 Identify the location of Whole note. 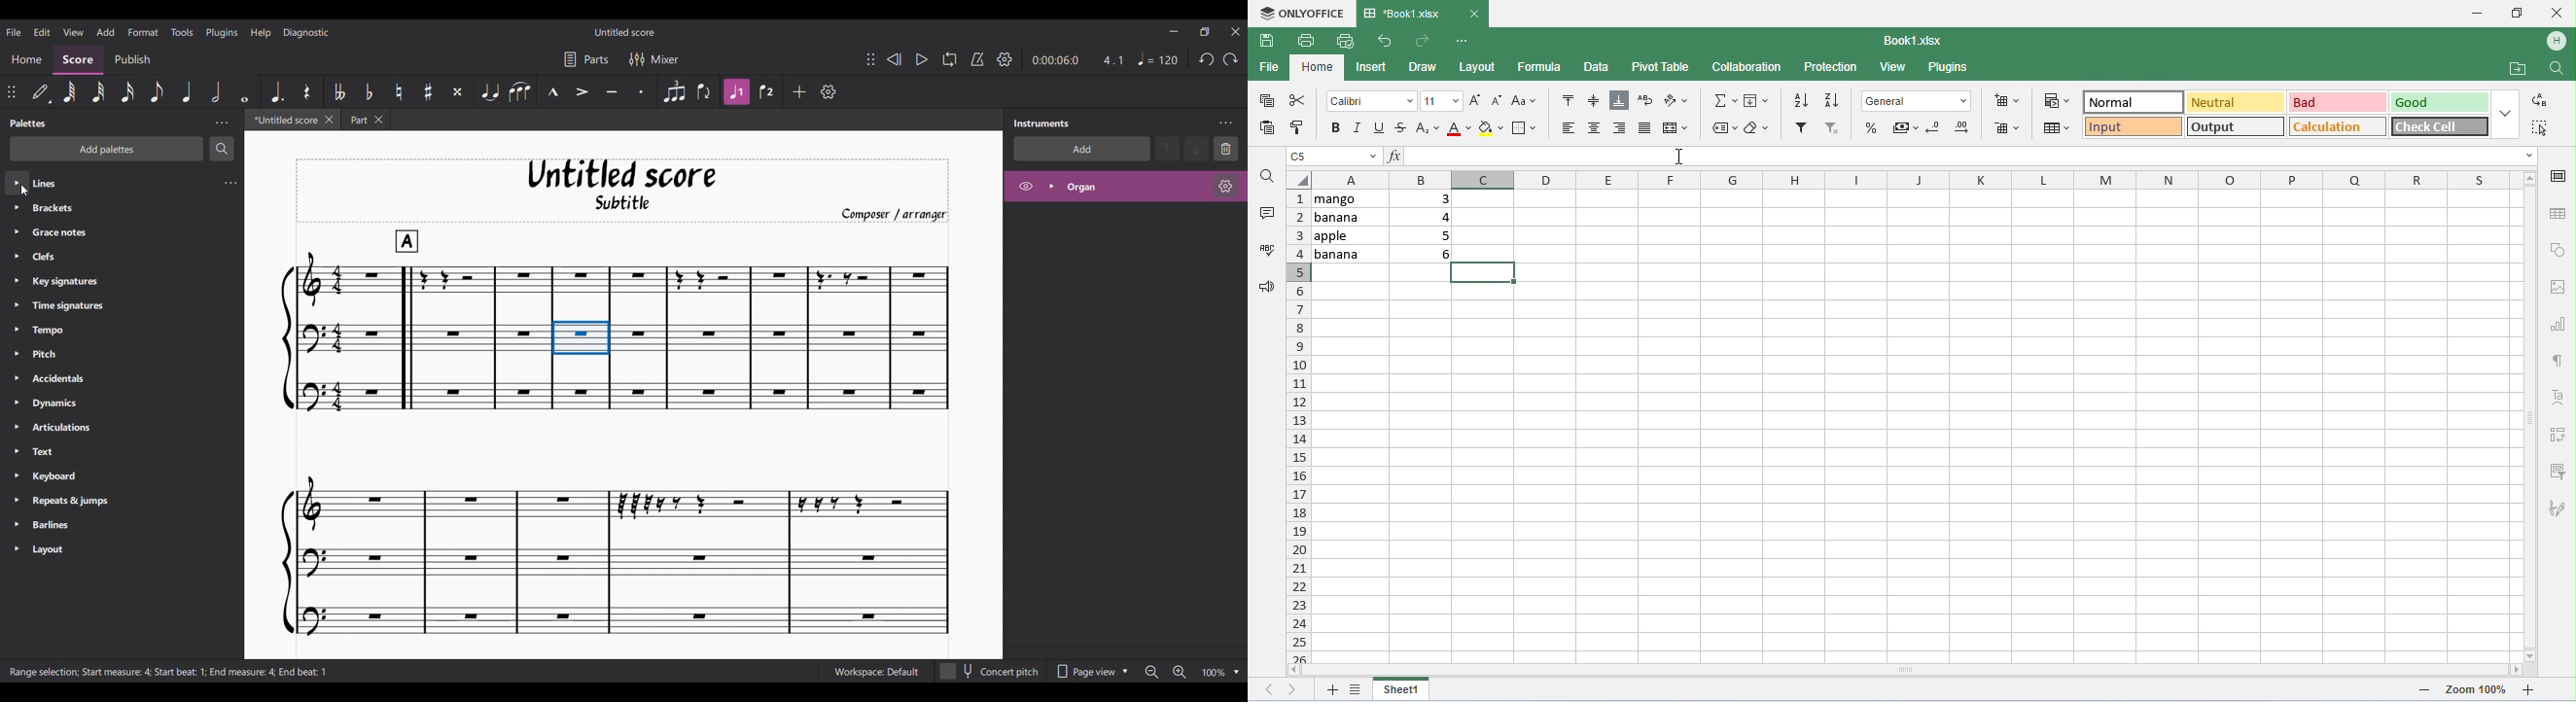
(245, 92).